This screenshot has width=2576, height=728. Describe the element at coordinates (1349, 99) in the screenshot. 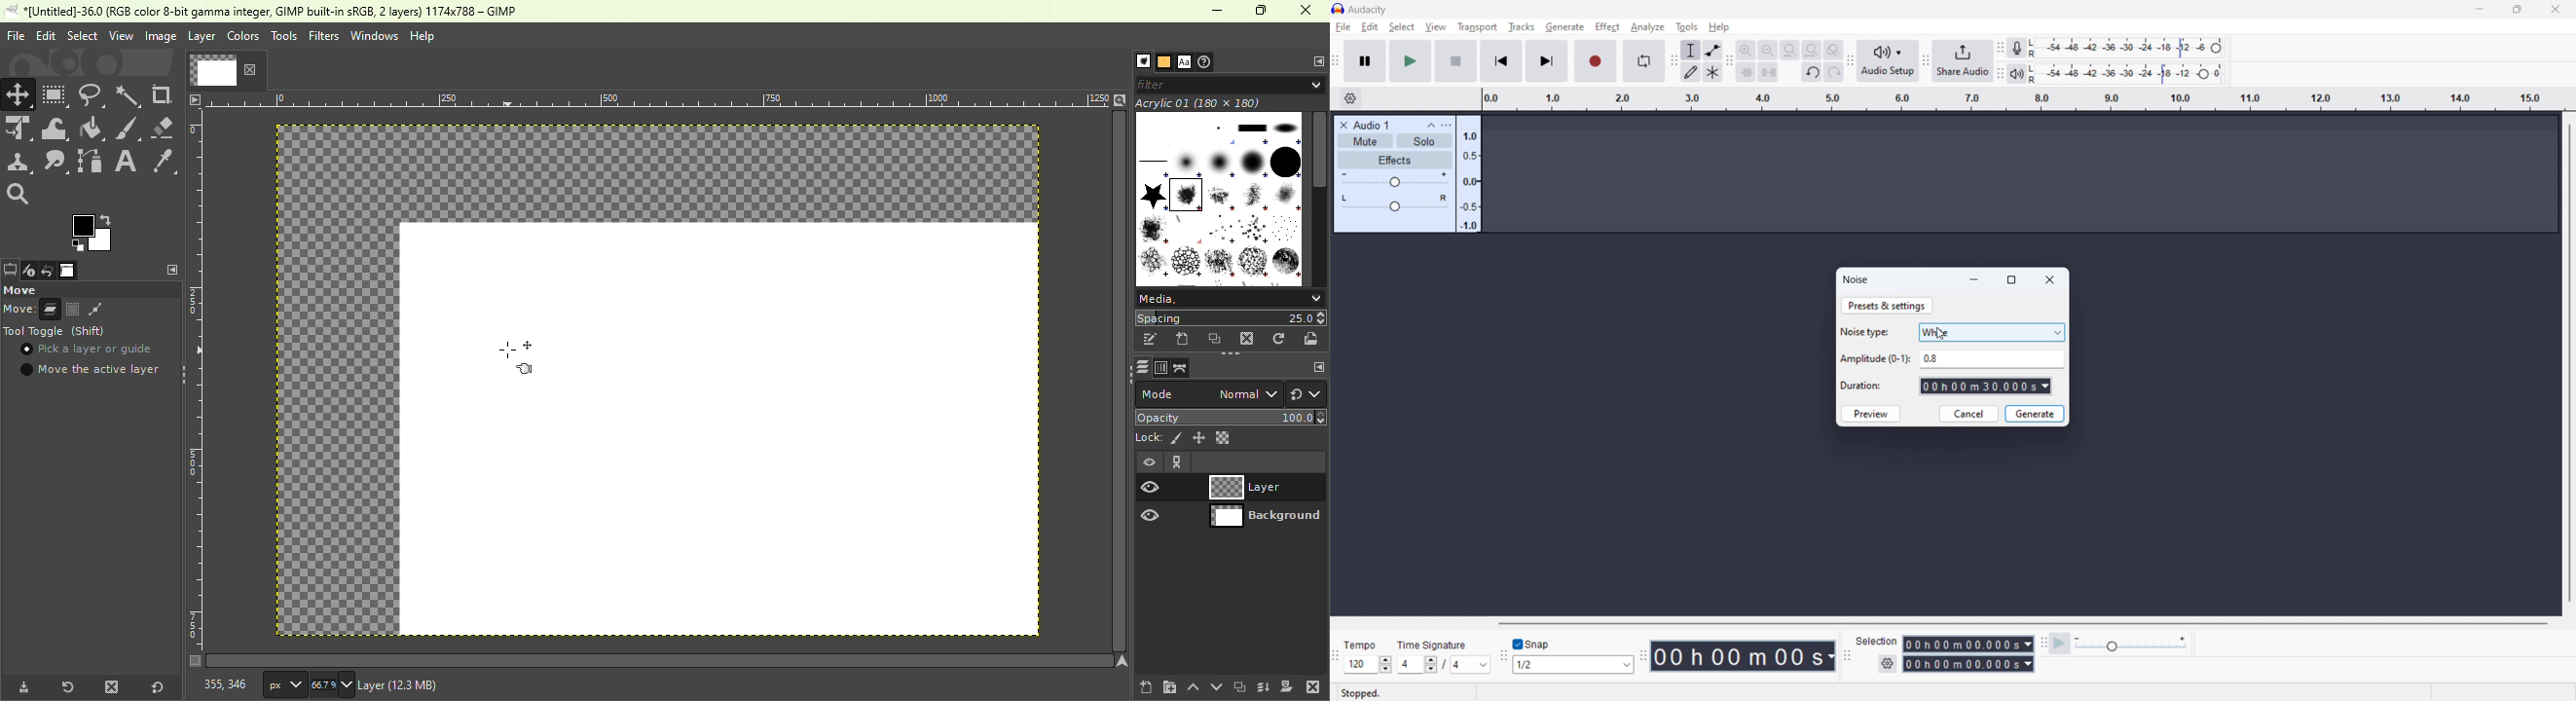

I see `timeline settings` at that location.